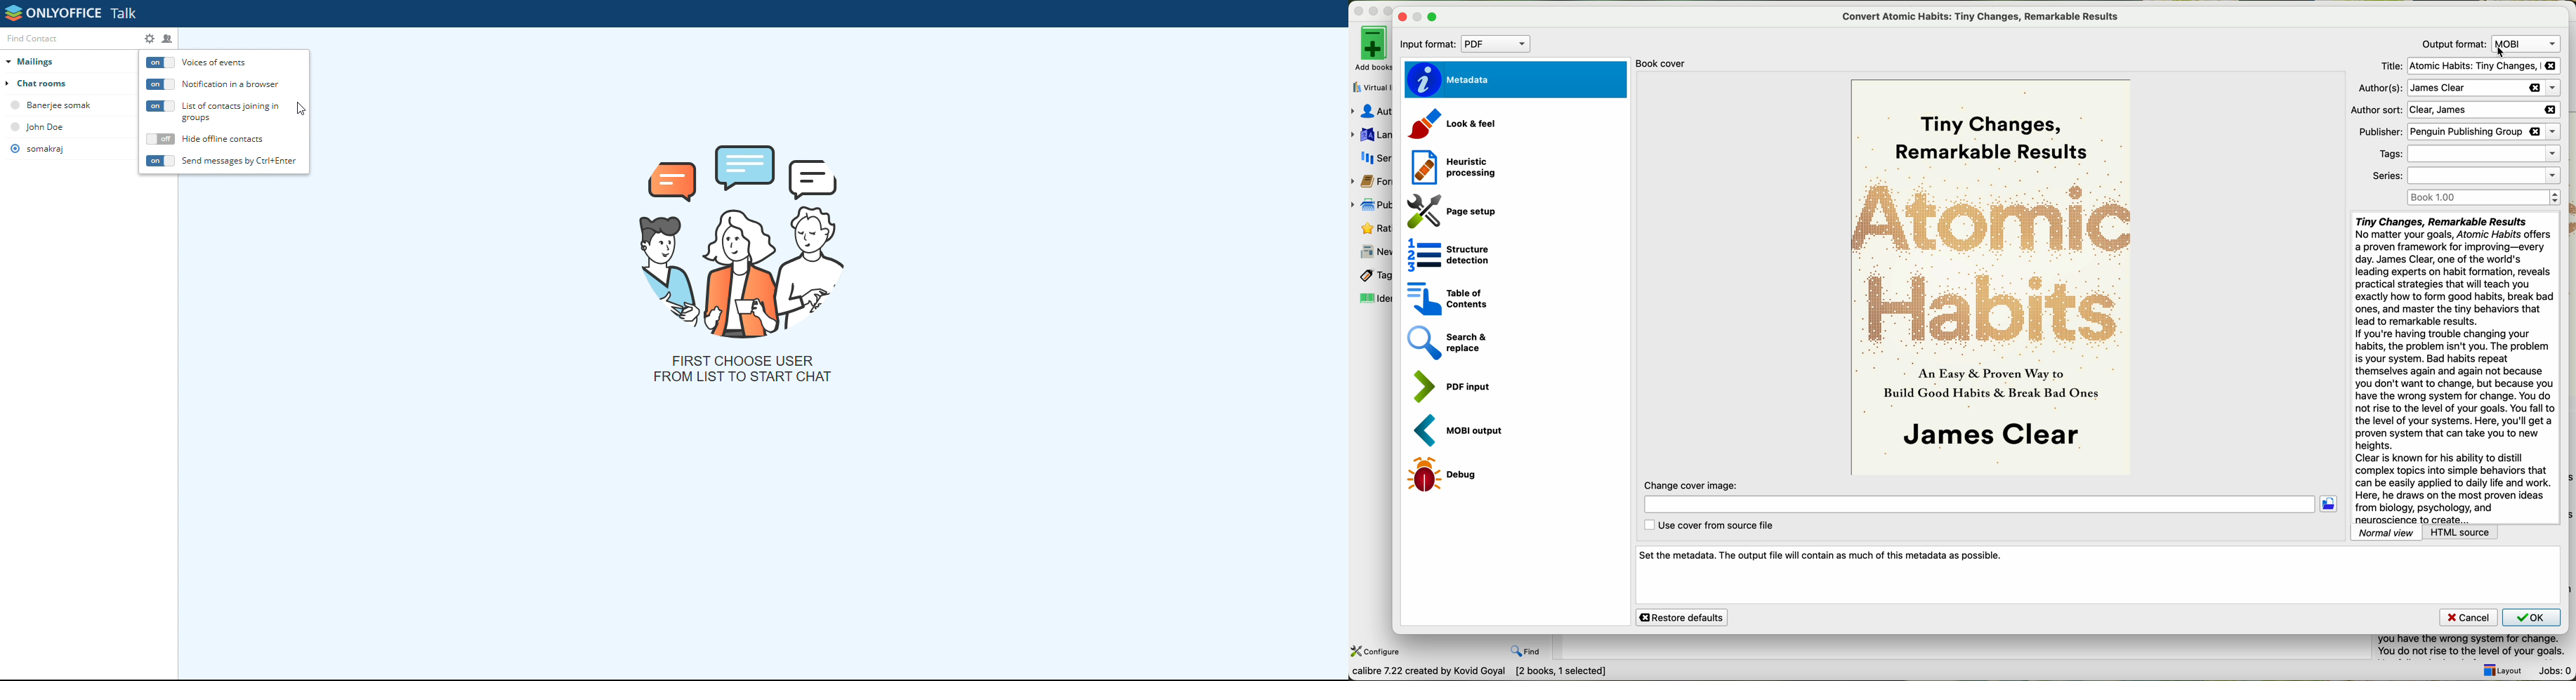  I want to click on look and feel, so click(1452, 126).